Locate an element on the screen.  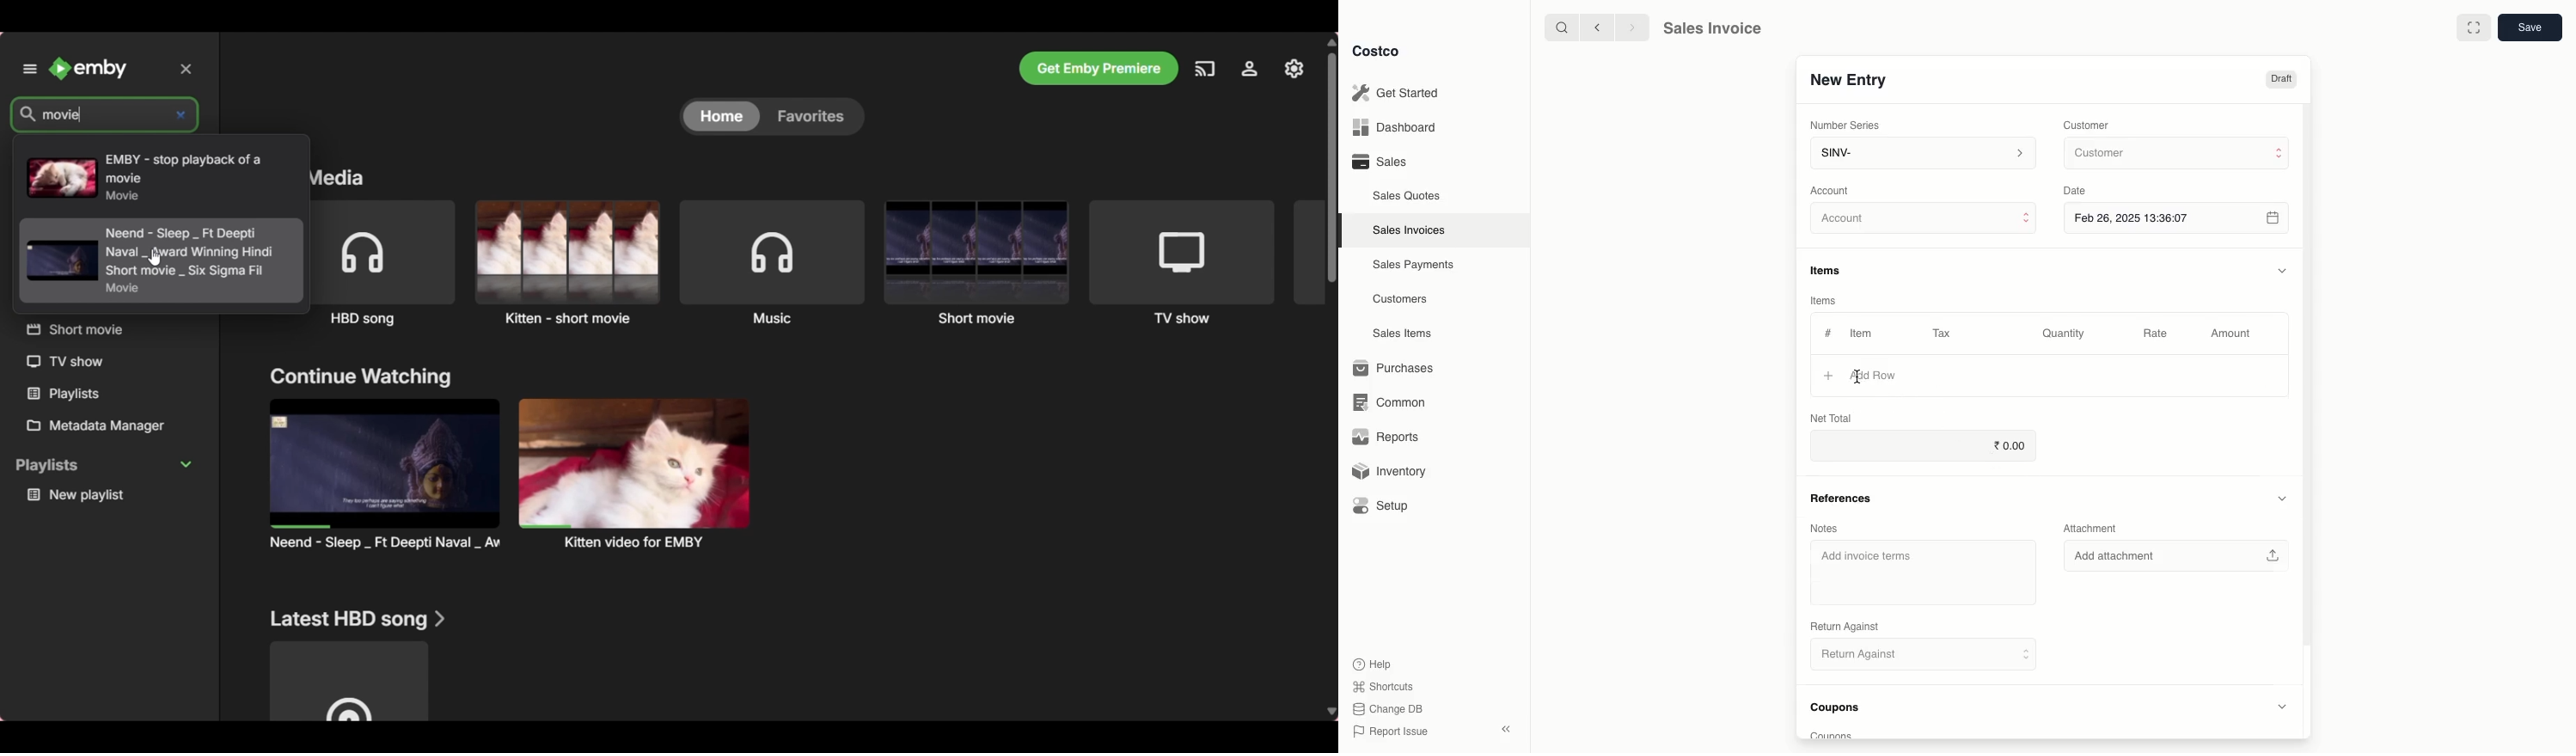
Rate is located at coordinates (2157, 334).